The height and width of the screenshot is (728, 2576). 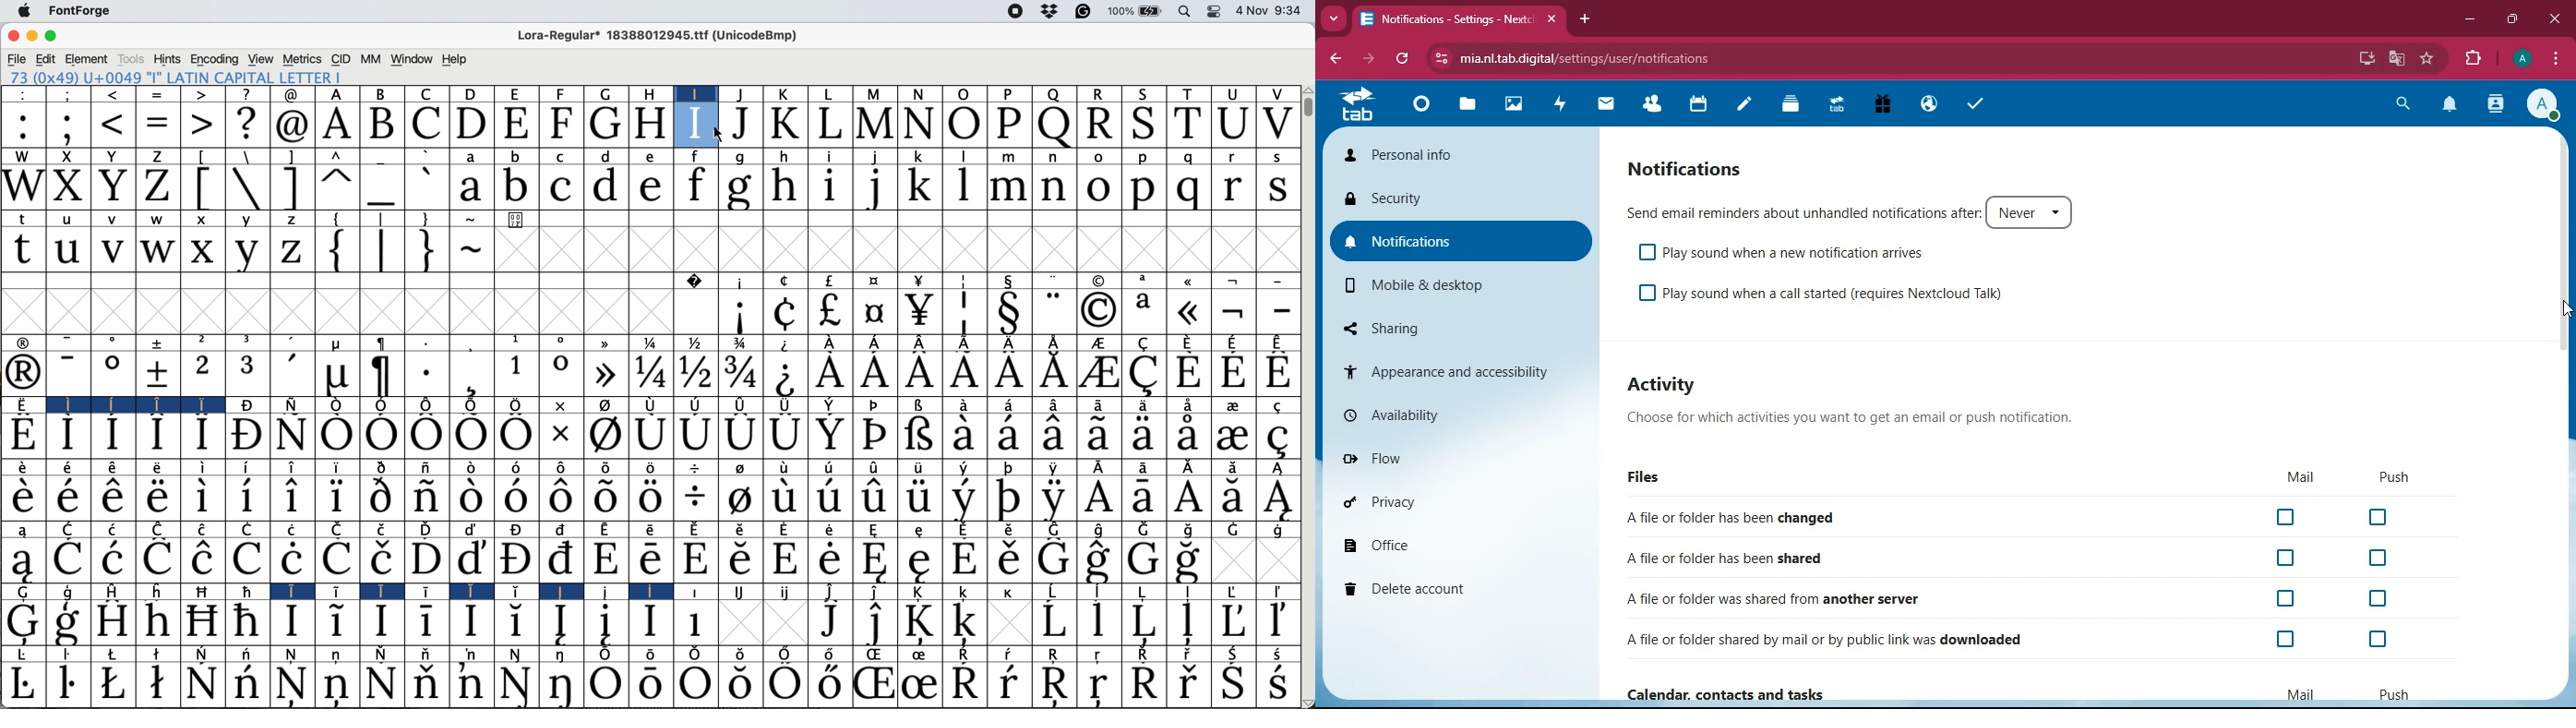 I want to click on W, so click(x=22, y=156).